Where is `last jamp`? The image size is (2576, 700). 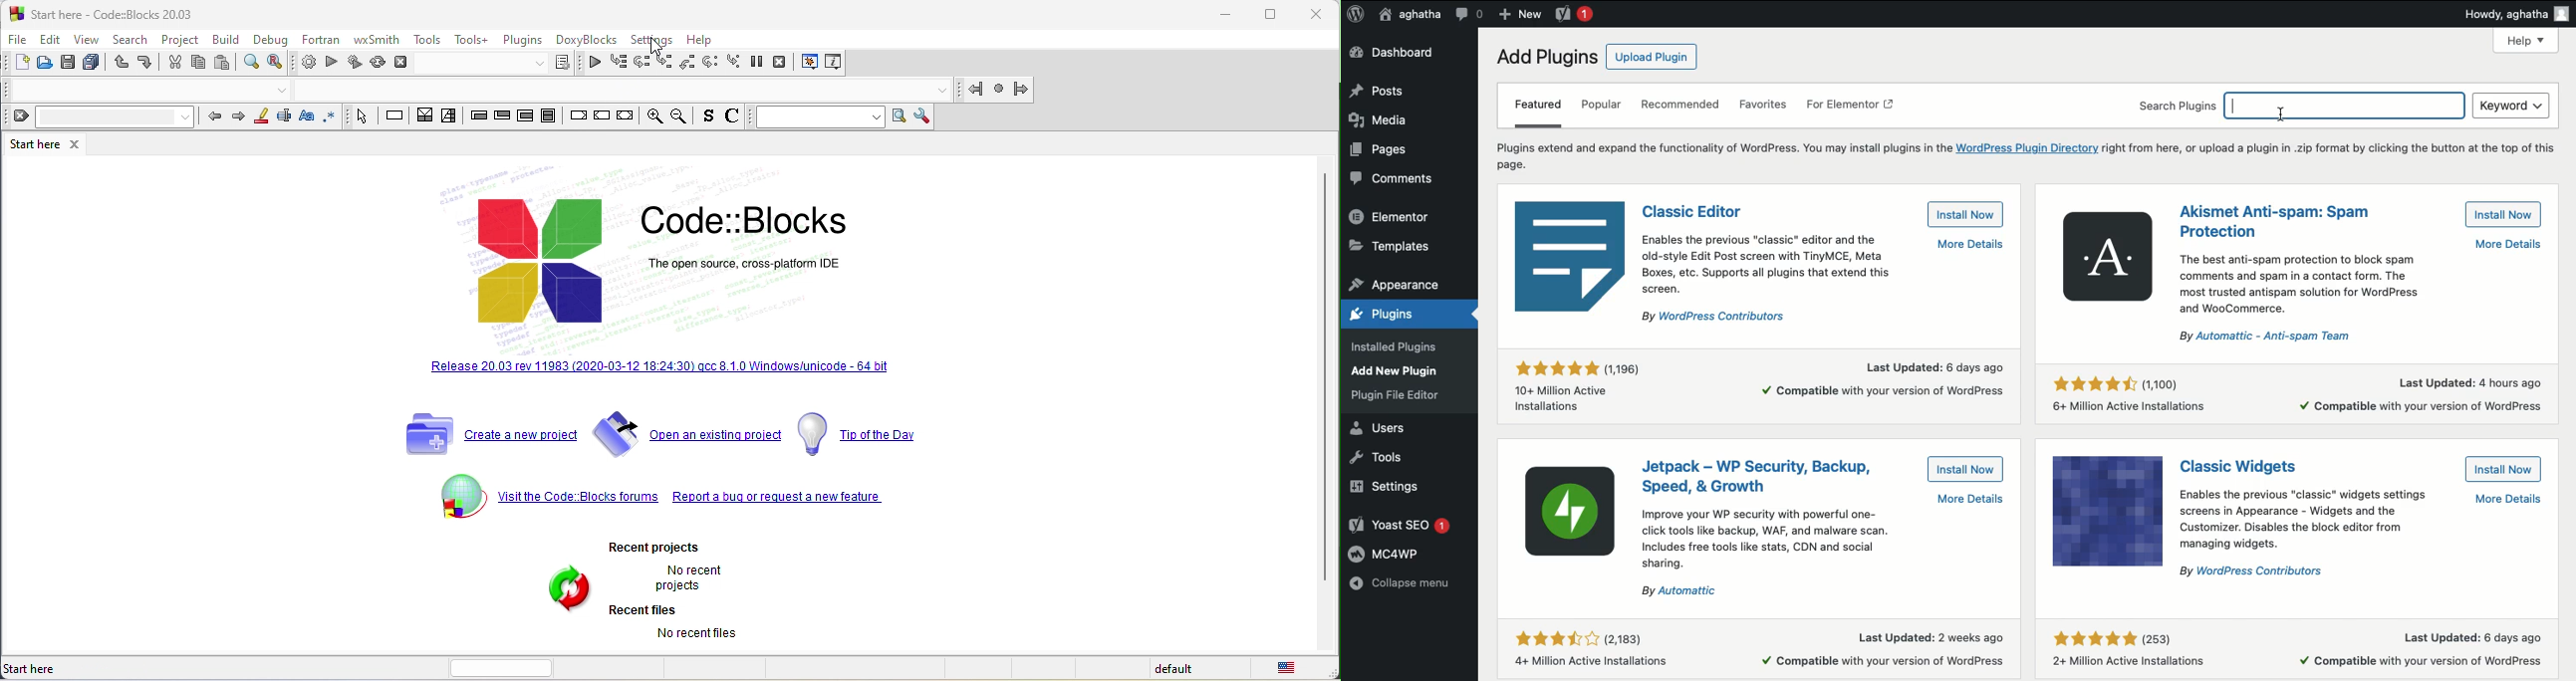 last jamp is located at coordinates (999, 90).